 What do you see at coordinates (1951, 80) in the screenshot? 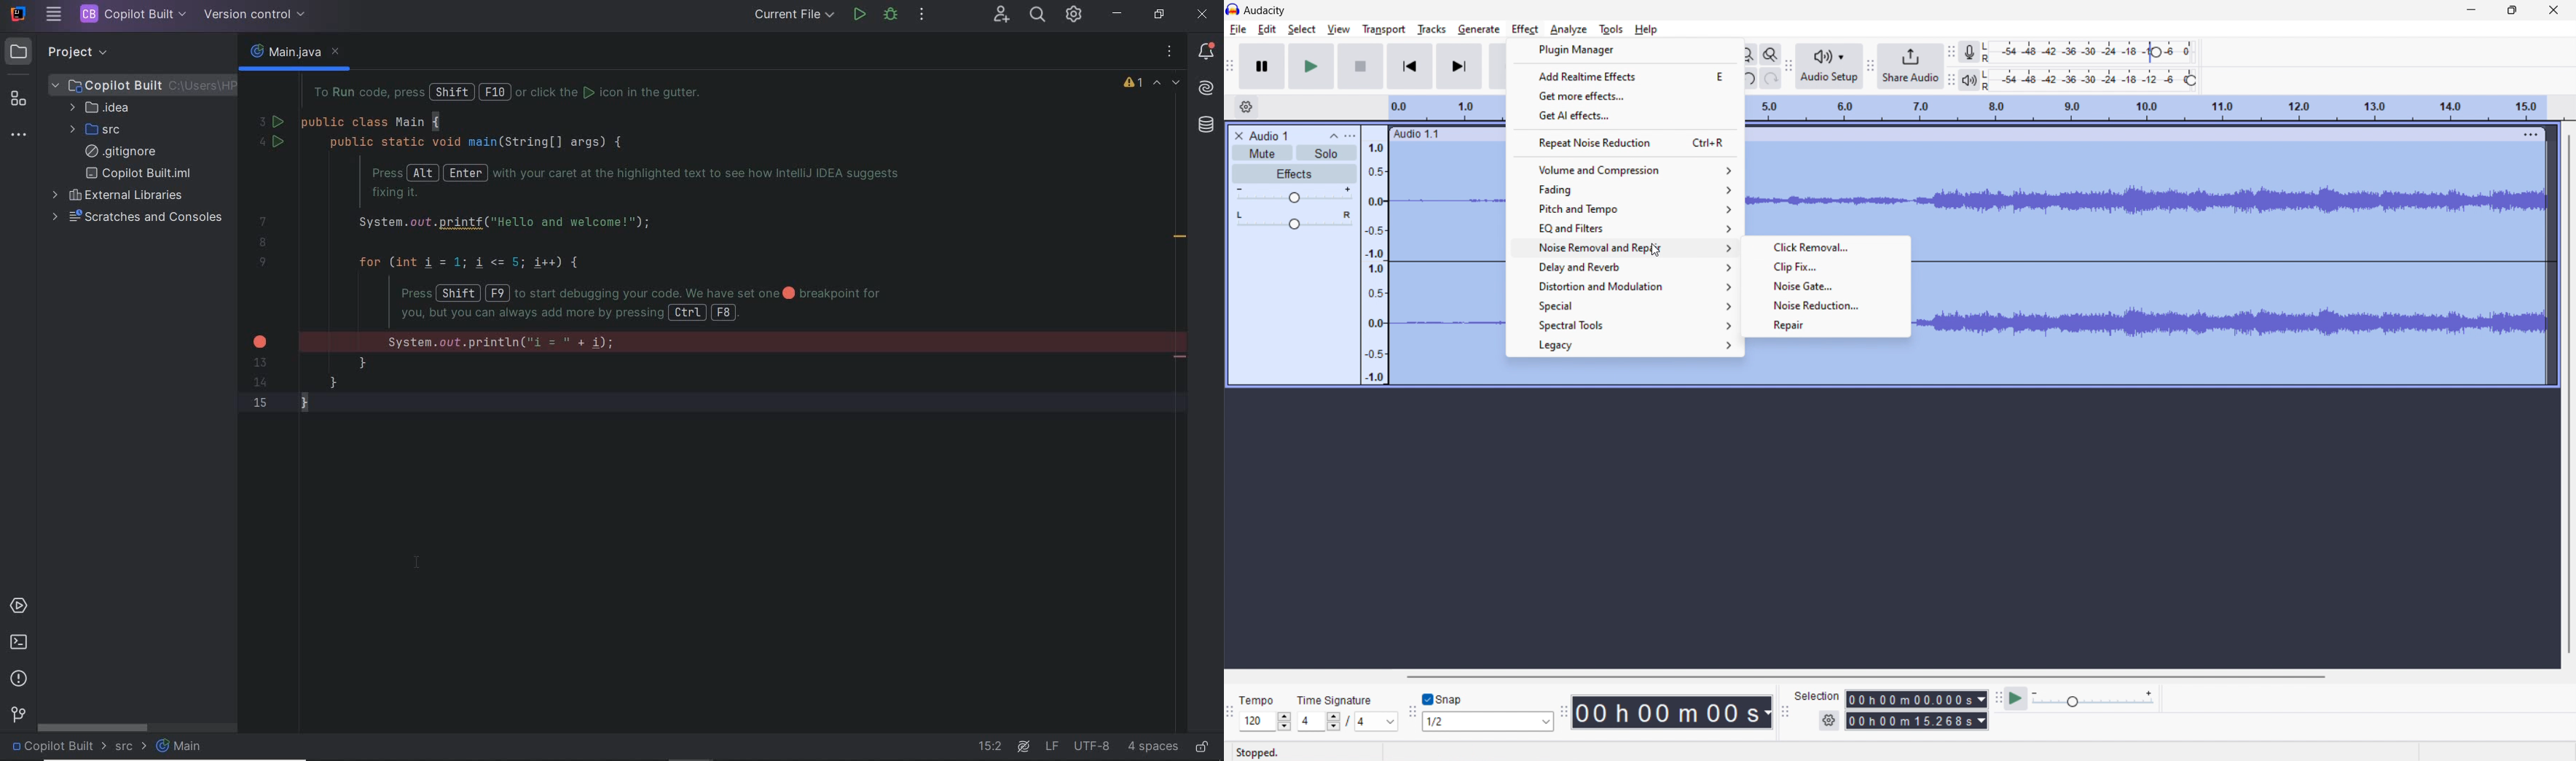
I see `playback meter toolbar` at bounding box center [1951, 80].